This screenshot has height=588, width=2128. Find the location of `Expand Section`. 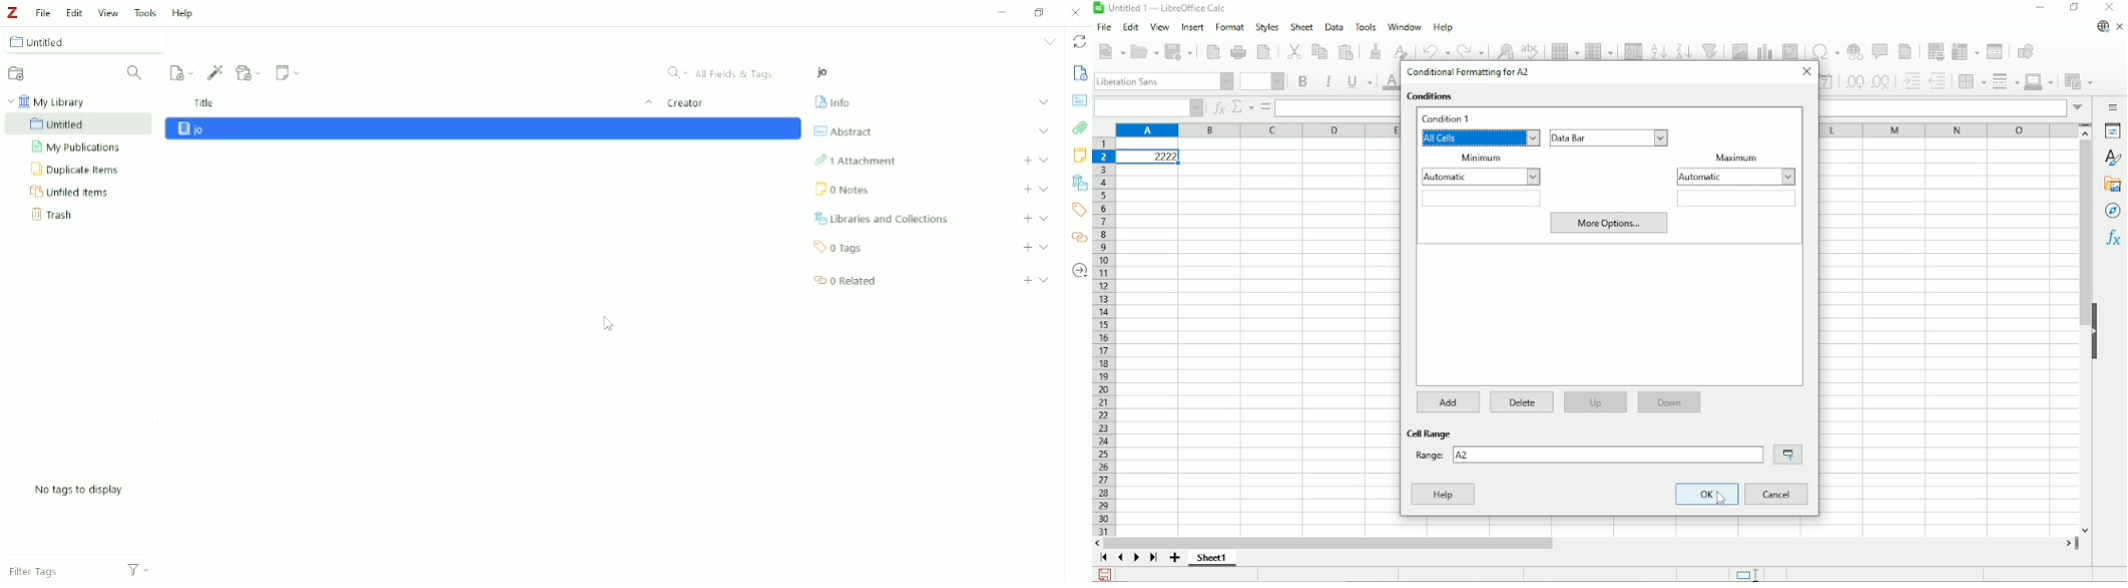

Expand Section is located at coordinates (1044, 218).